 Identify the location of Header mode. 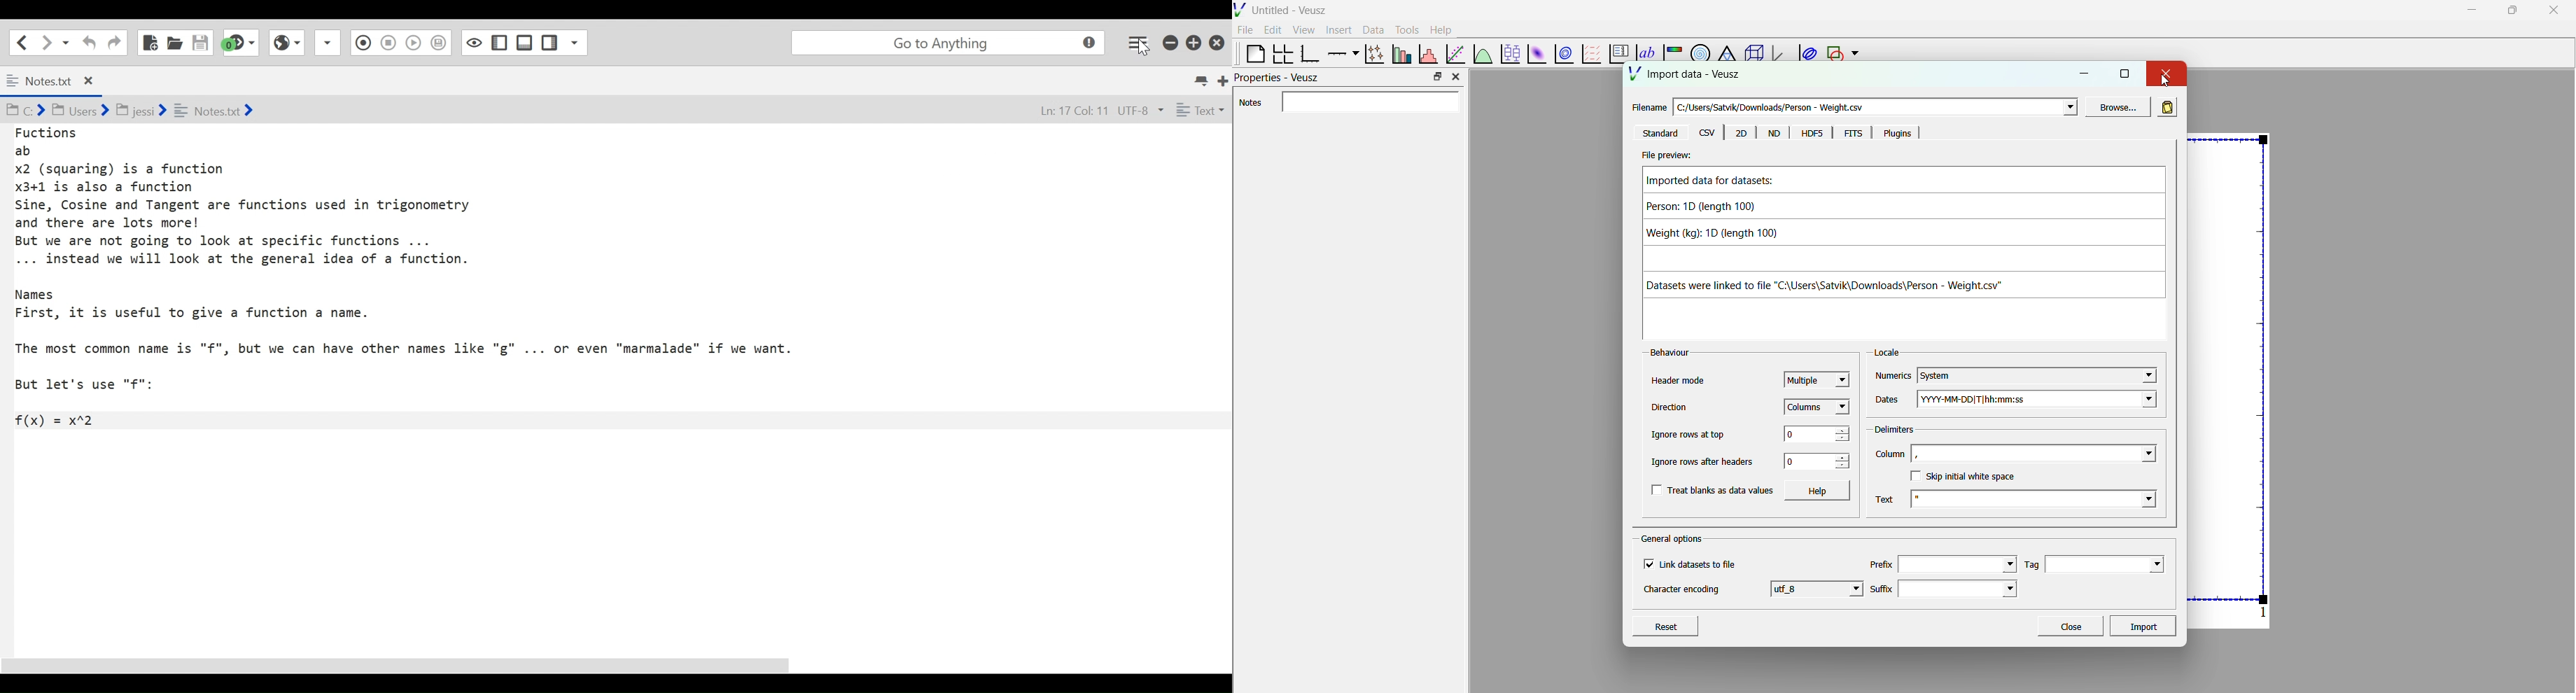
(1679, 381).